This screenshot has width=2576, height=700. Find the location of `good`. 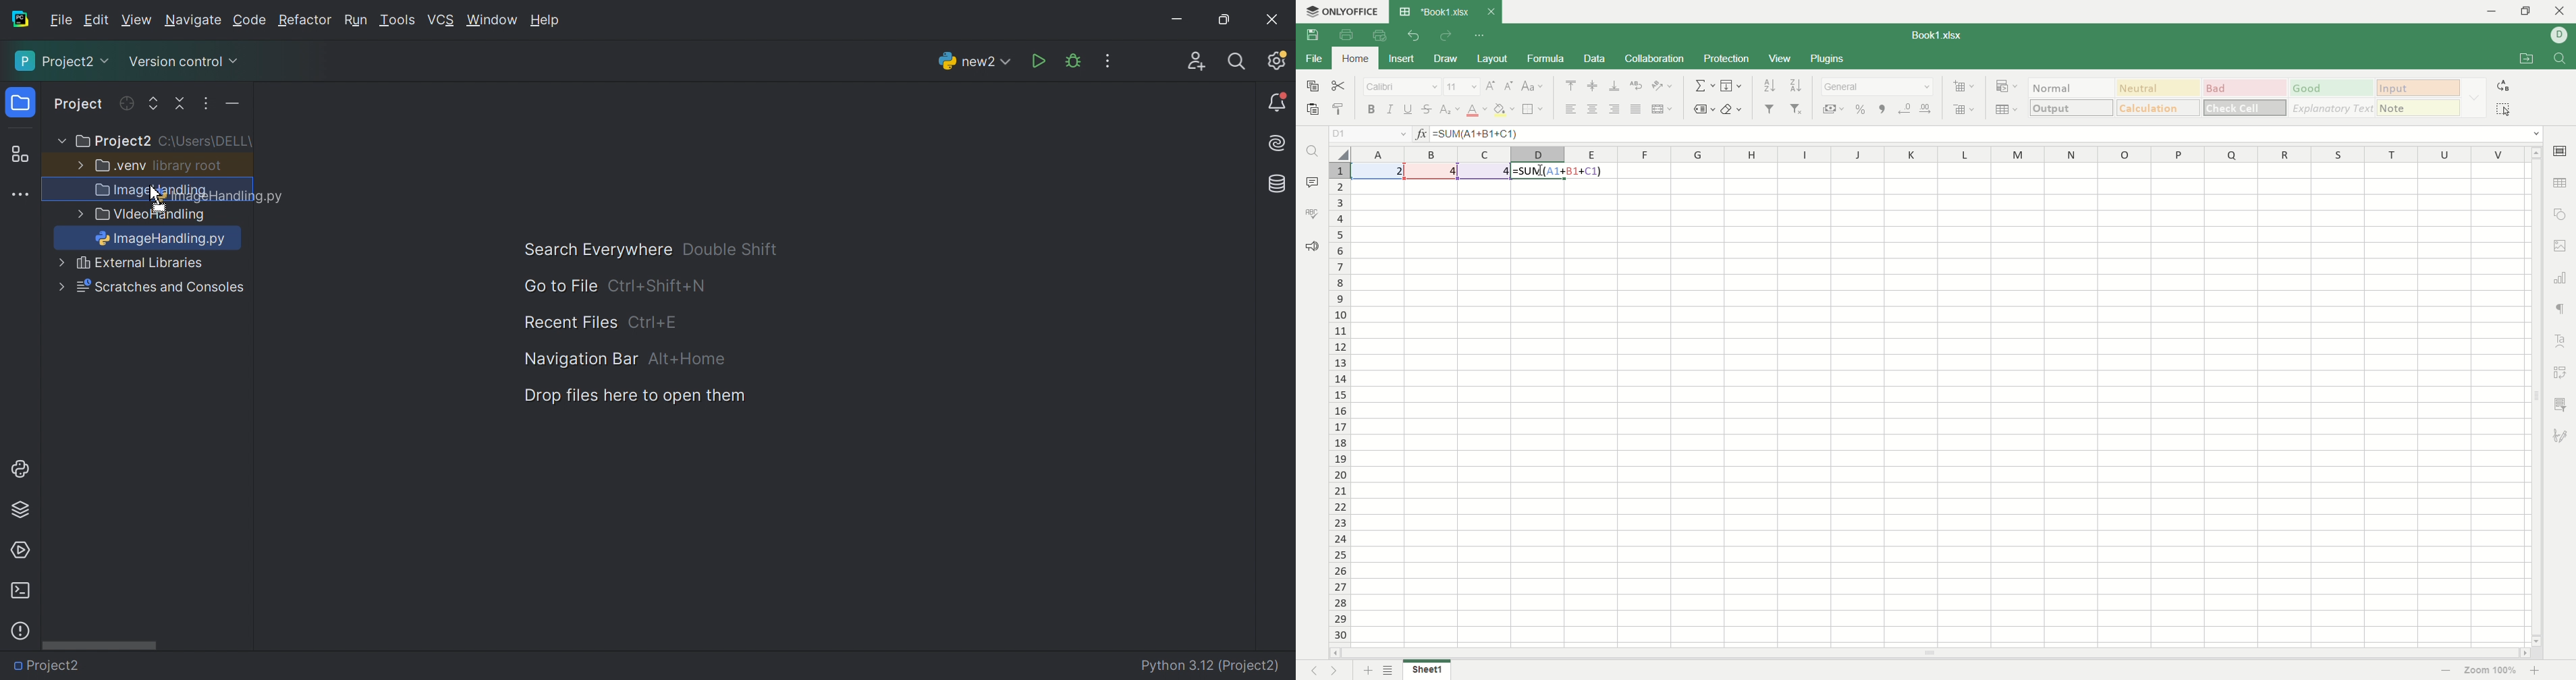

good is located at coordinates (2332, 89).